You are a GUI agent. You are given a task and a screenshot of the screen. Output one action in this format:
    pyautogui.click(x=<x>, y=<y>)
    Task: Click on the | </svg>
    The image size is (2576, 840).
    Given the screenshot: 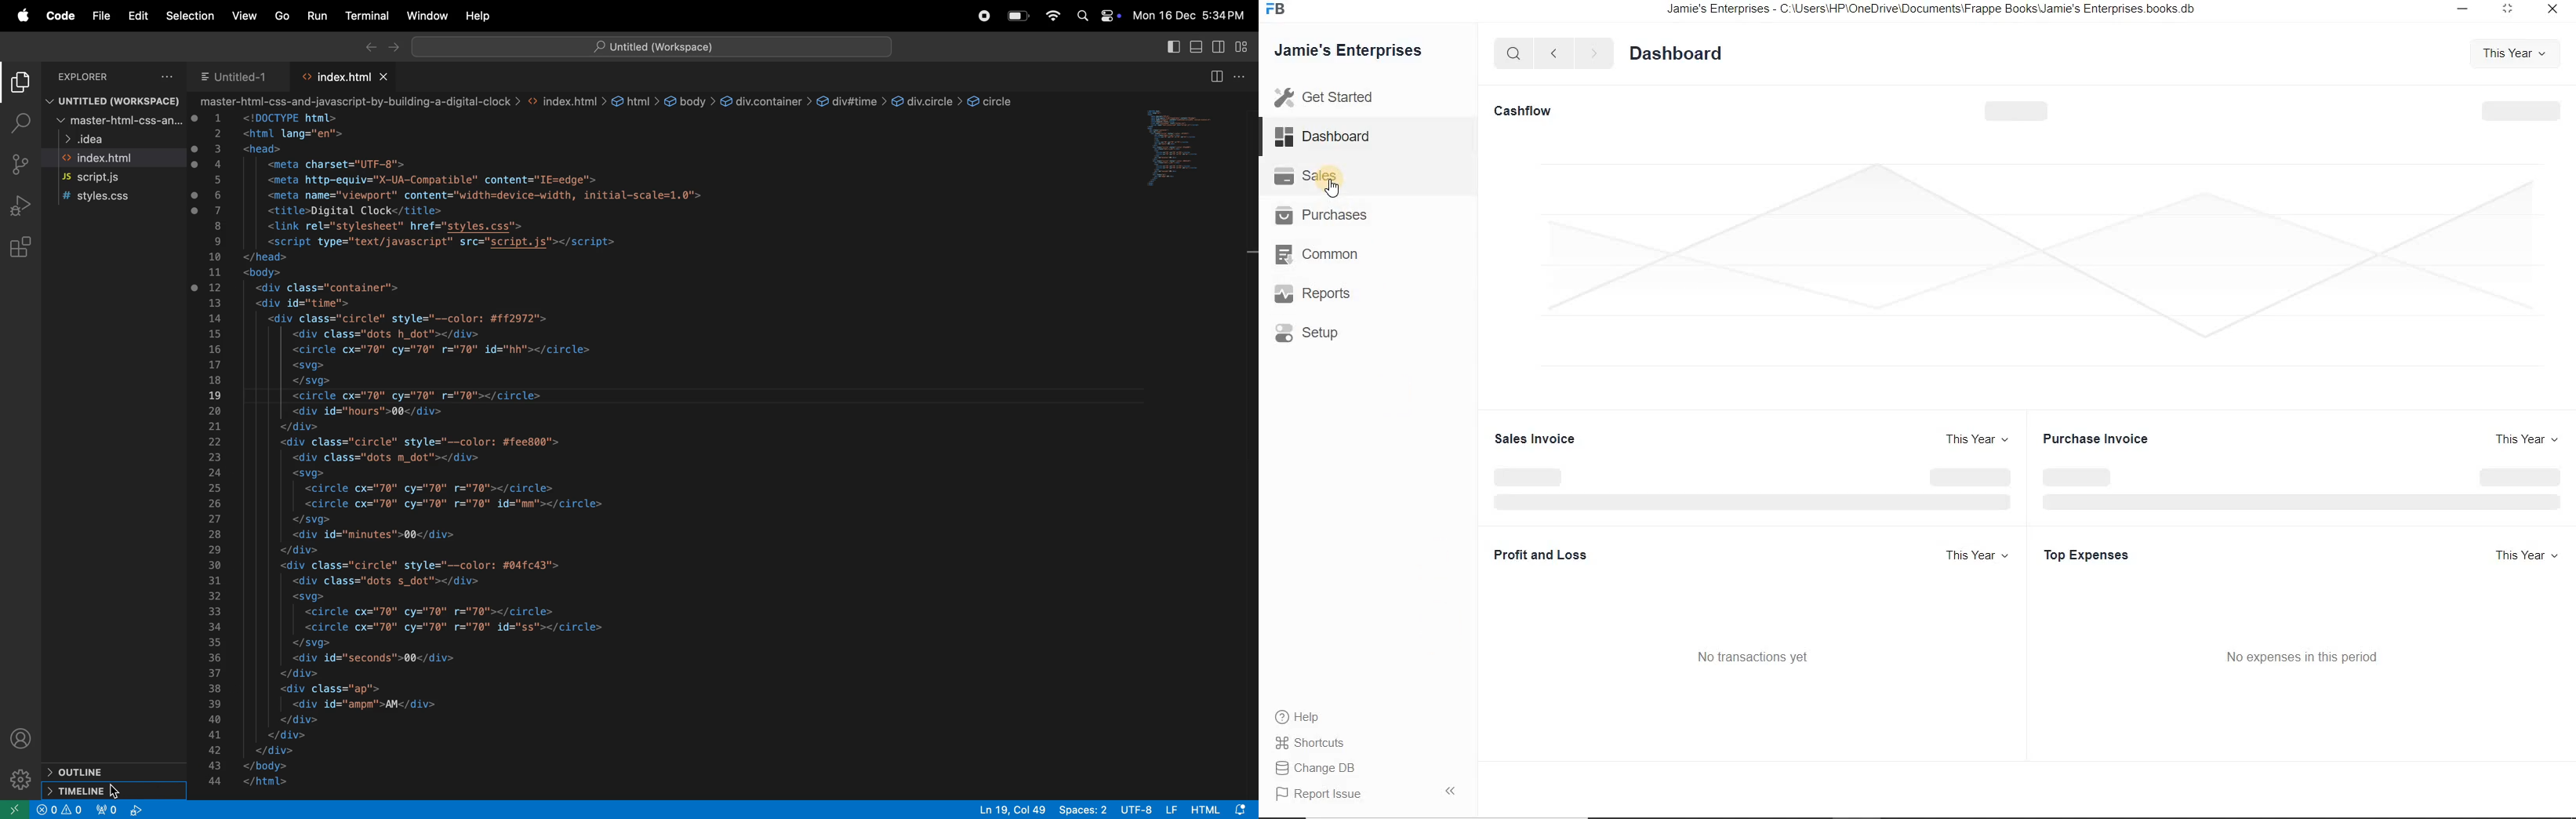 What is the action you would take?
    pyautogui.click(x=309, y=381)
    